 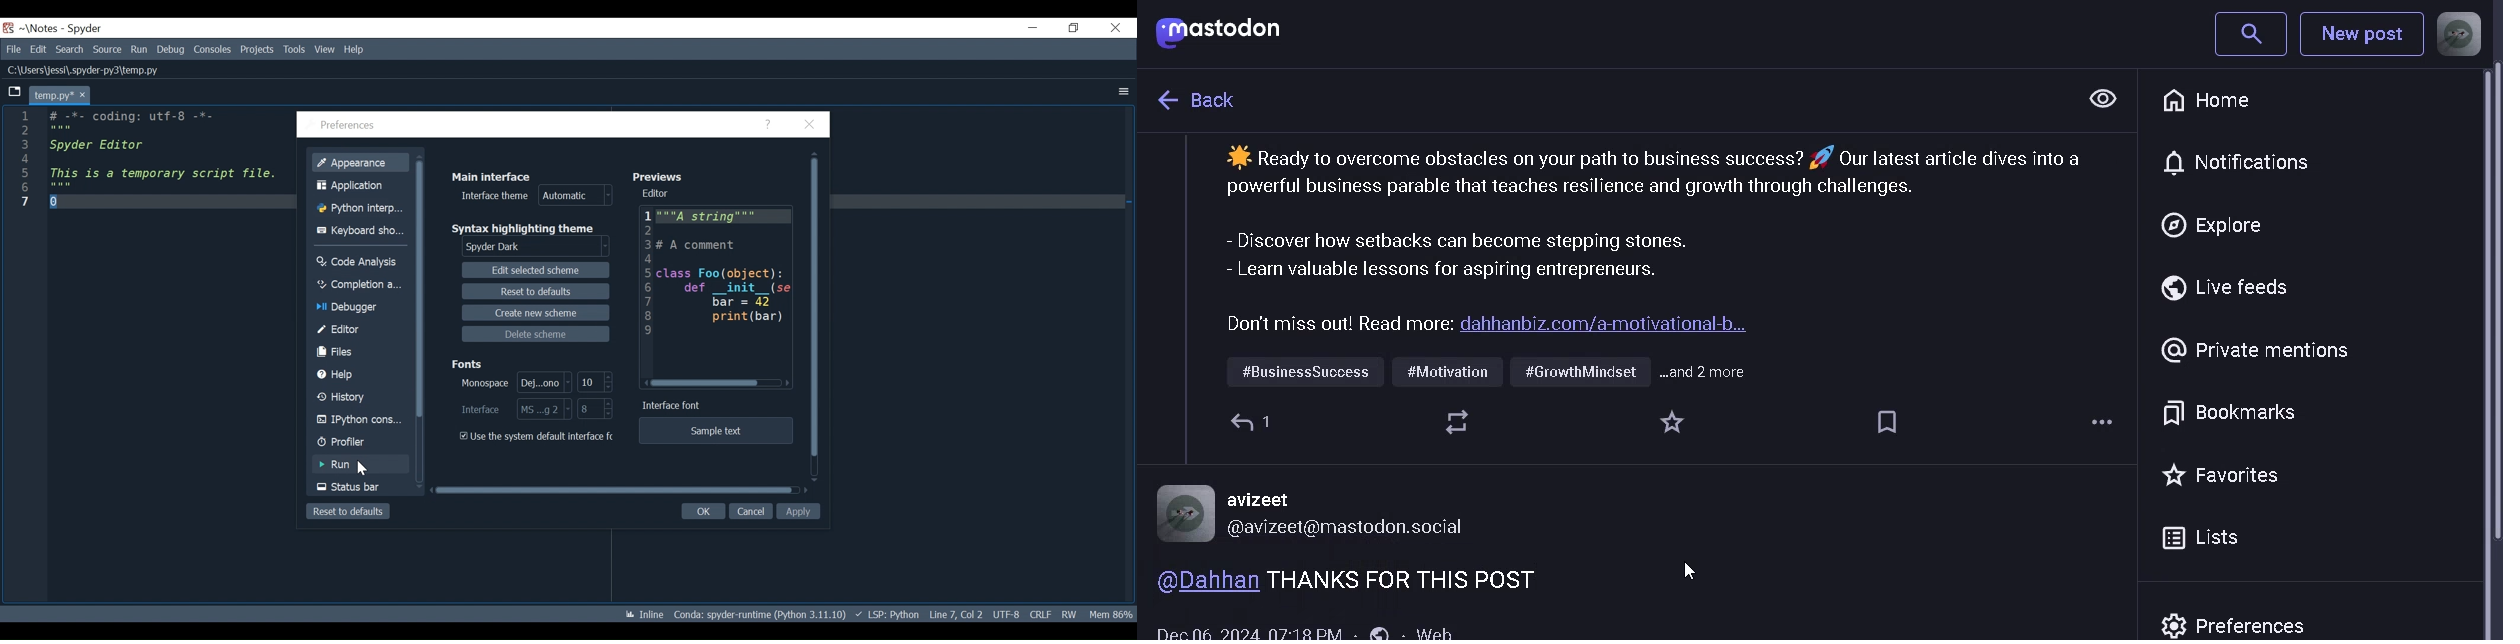 I want to click on Select Interface Font Size, so click(x=597, y=411).